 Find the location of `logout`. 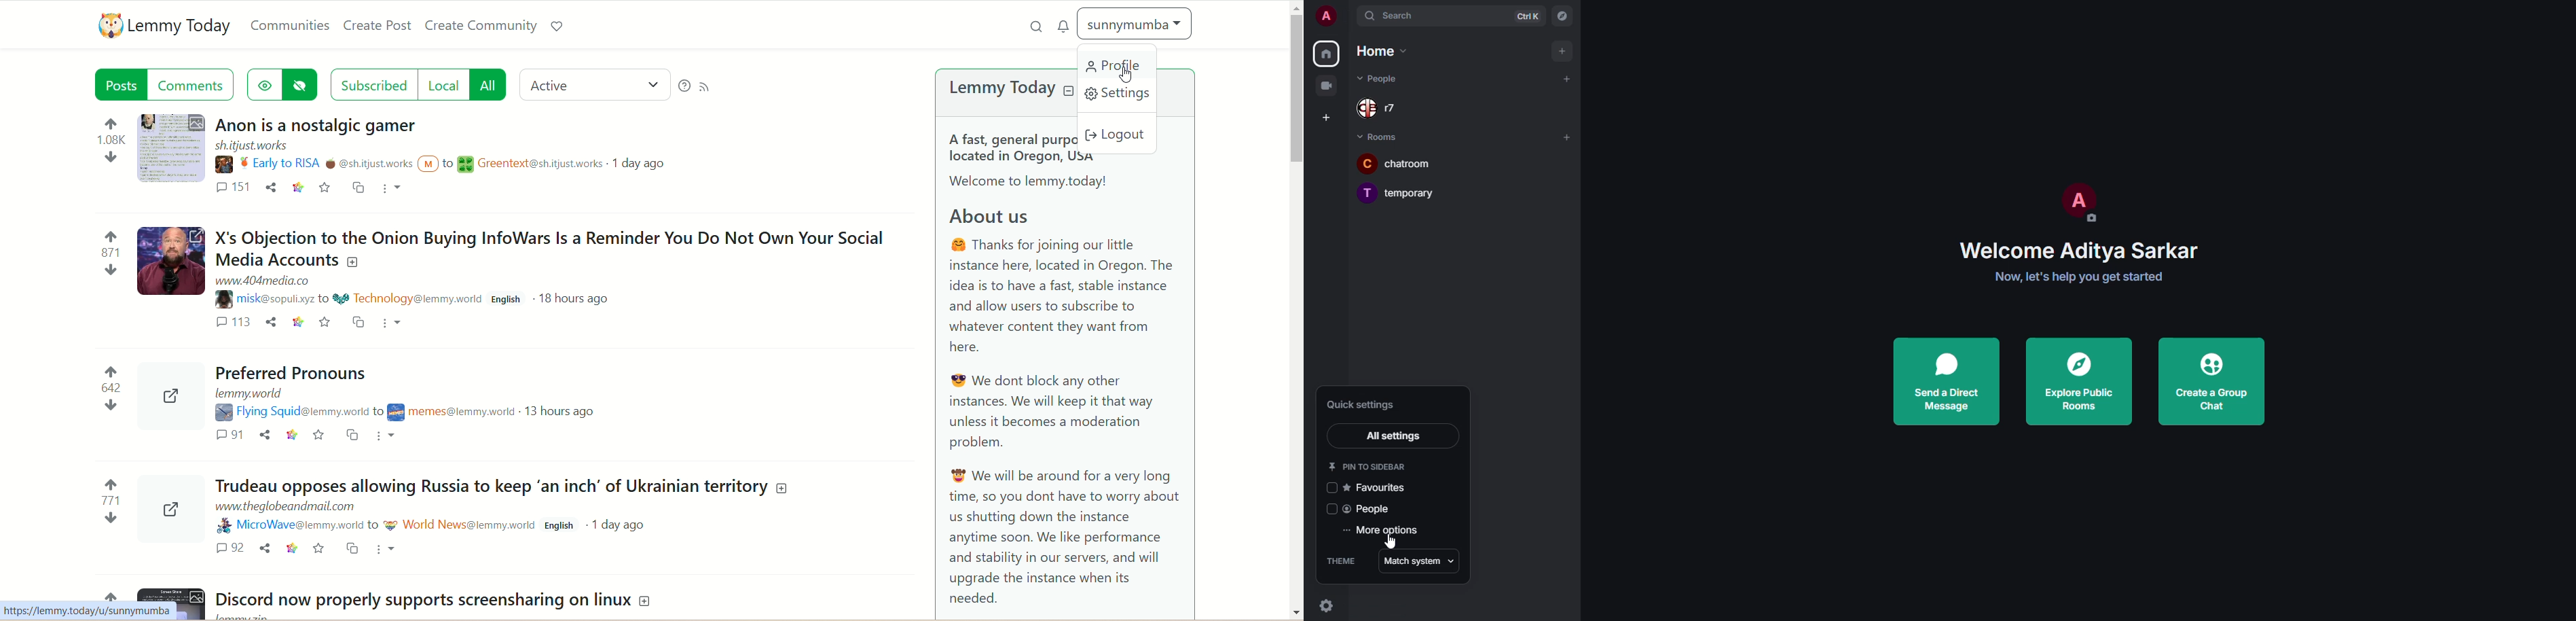

logout is located at coordinates (1118, 137).